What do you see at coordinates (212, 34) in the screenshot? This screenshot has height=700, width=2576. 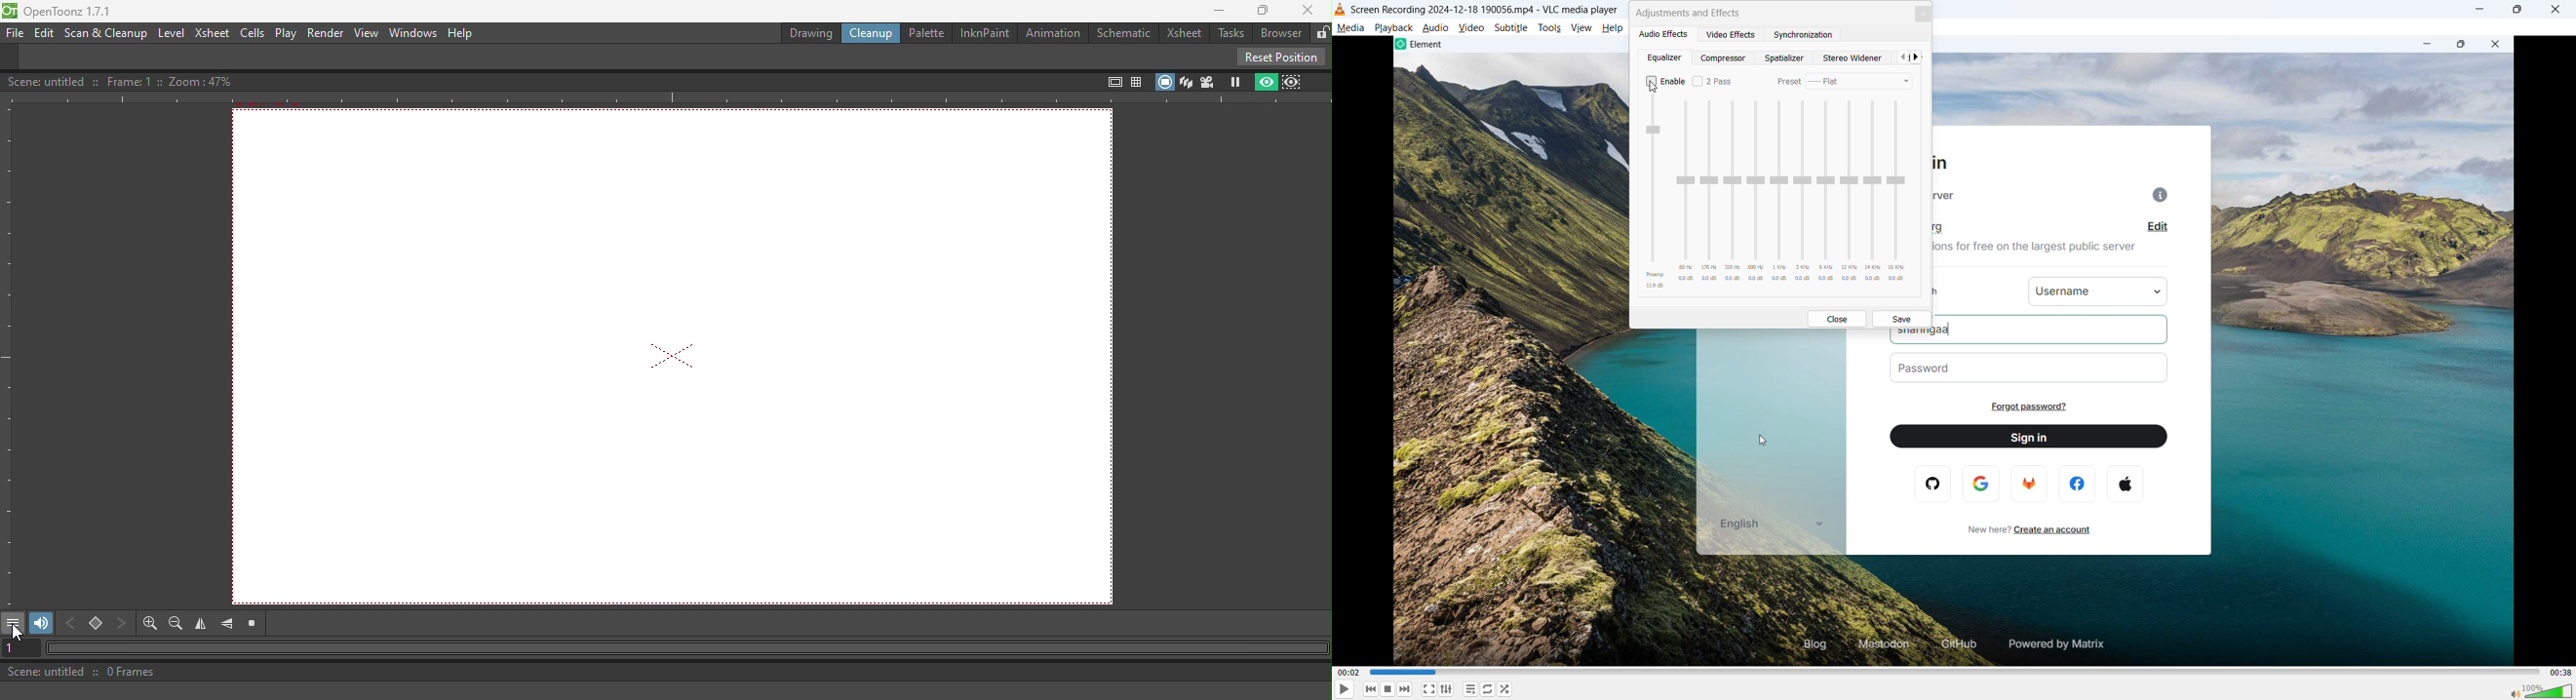 I see `Xsheet` at bounding box center [212, 34].